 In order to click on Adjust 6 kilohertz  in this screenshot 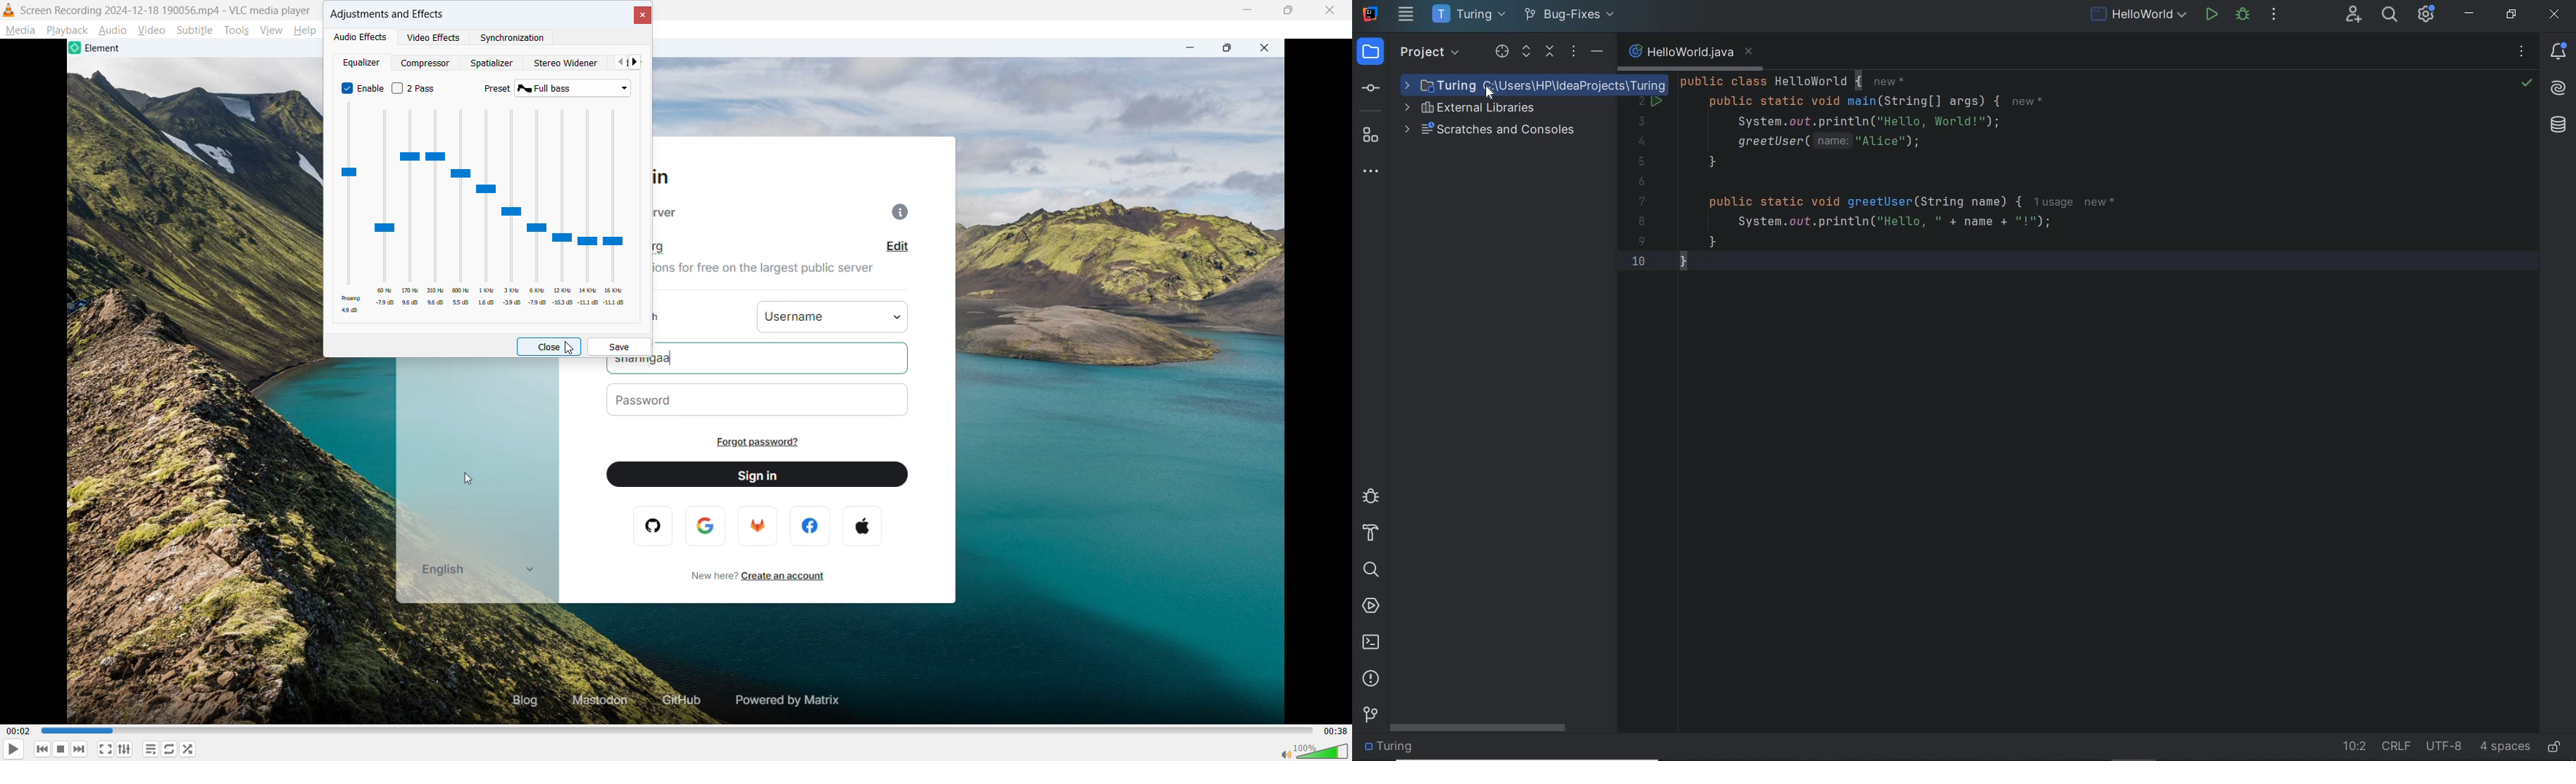, I will do `click(537, 209)`.